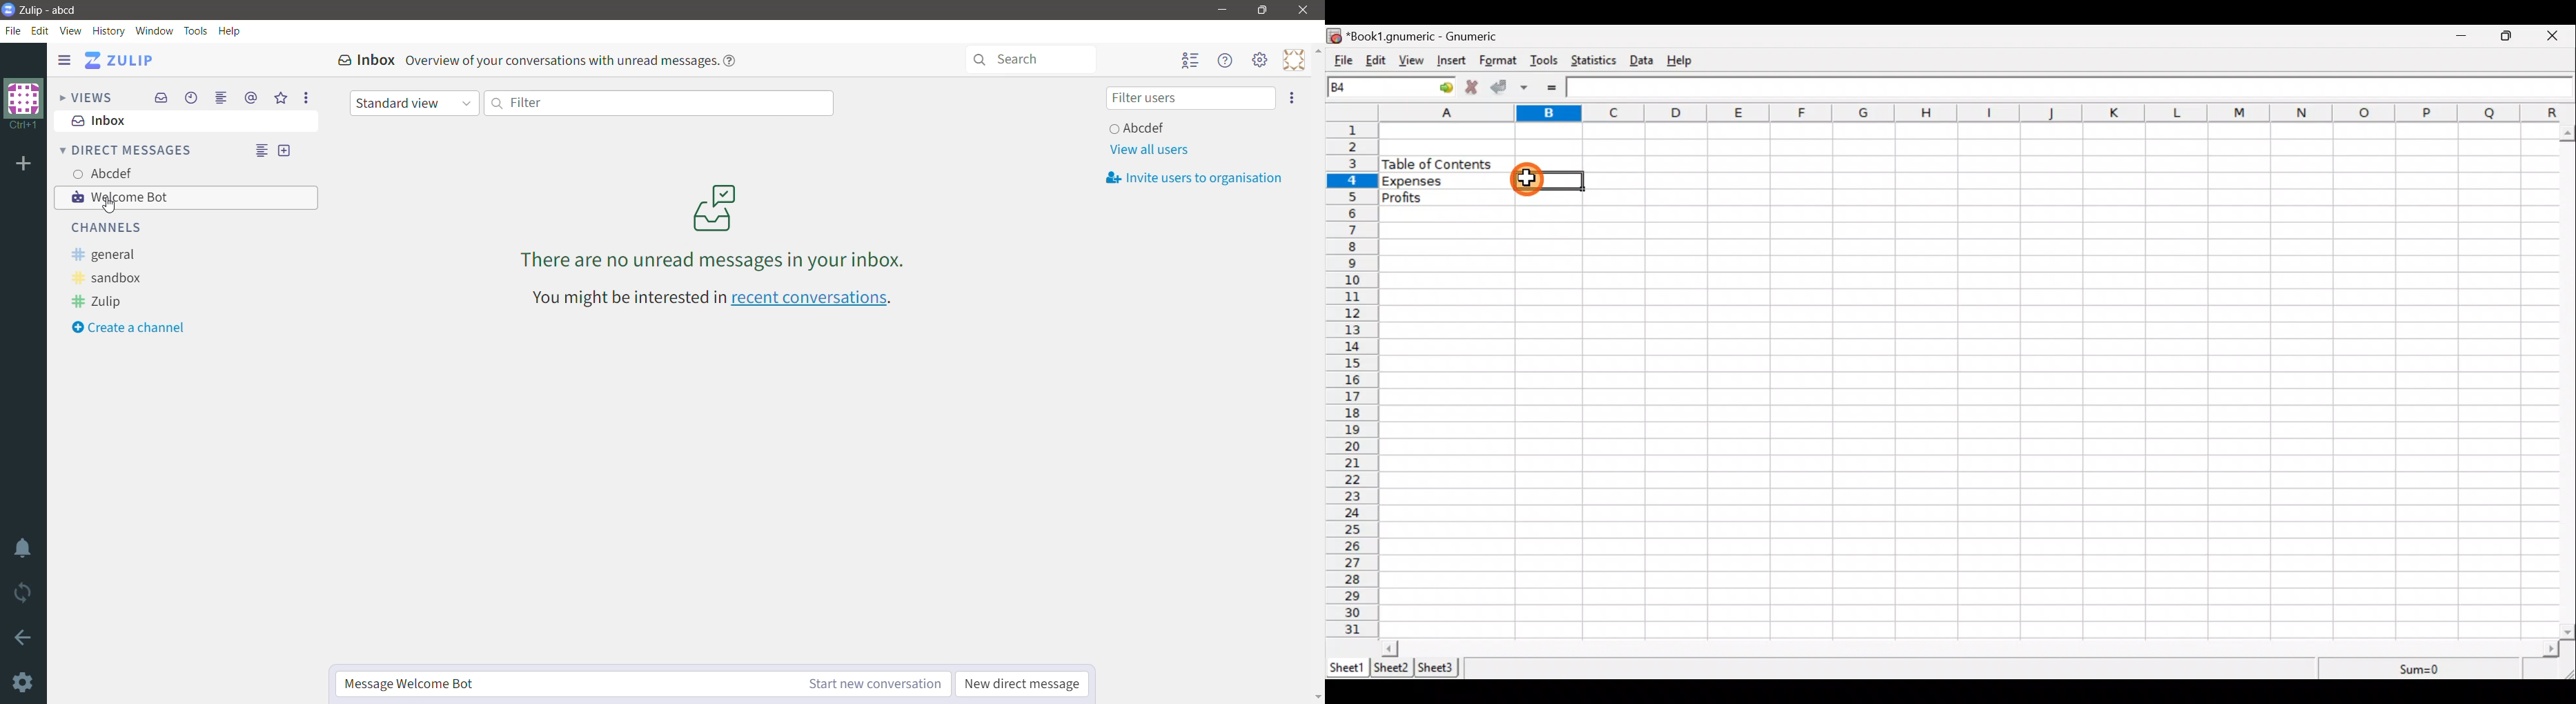  I want to click on scroll left, so click(1389, 648).